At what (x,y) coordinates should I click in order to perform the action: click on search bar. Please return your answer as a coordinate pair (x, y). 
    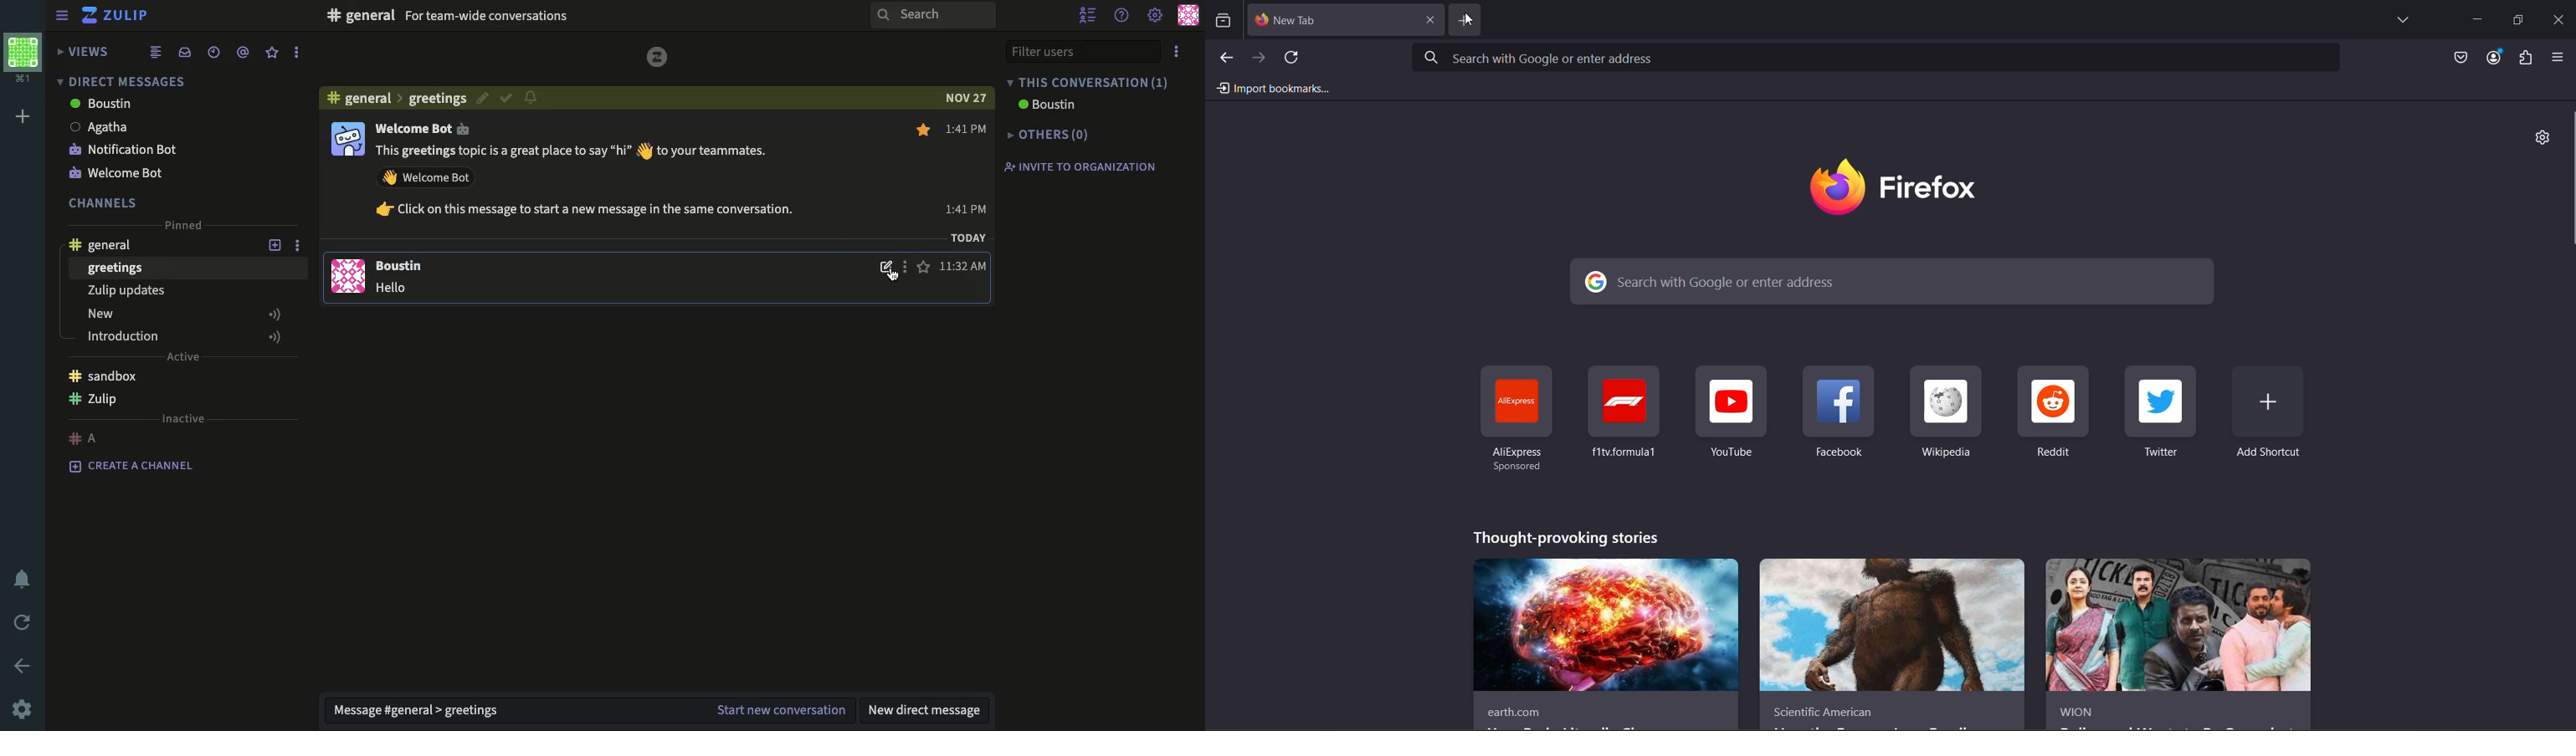
    Looking at the image, I should click on (1893, 281).